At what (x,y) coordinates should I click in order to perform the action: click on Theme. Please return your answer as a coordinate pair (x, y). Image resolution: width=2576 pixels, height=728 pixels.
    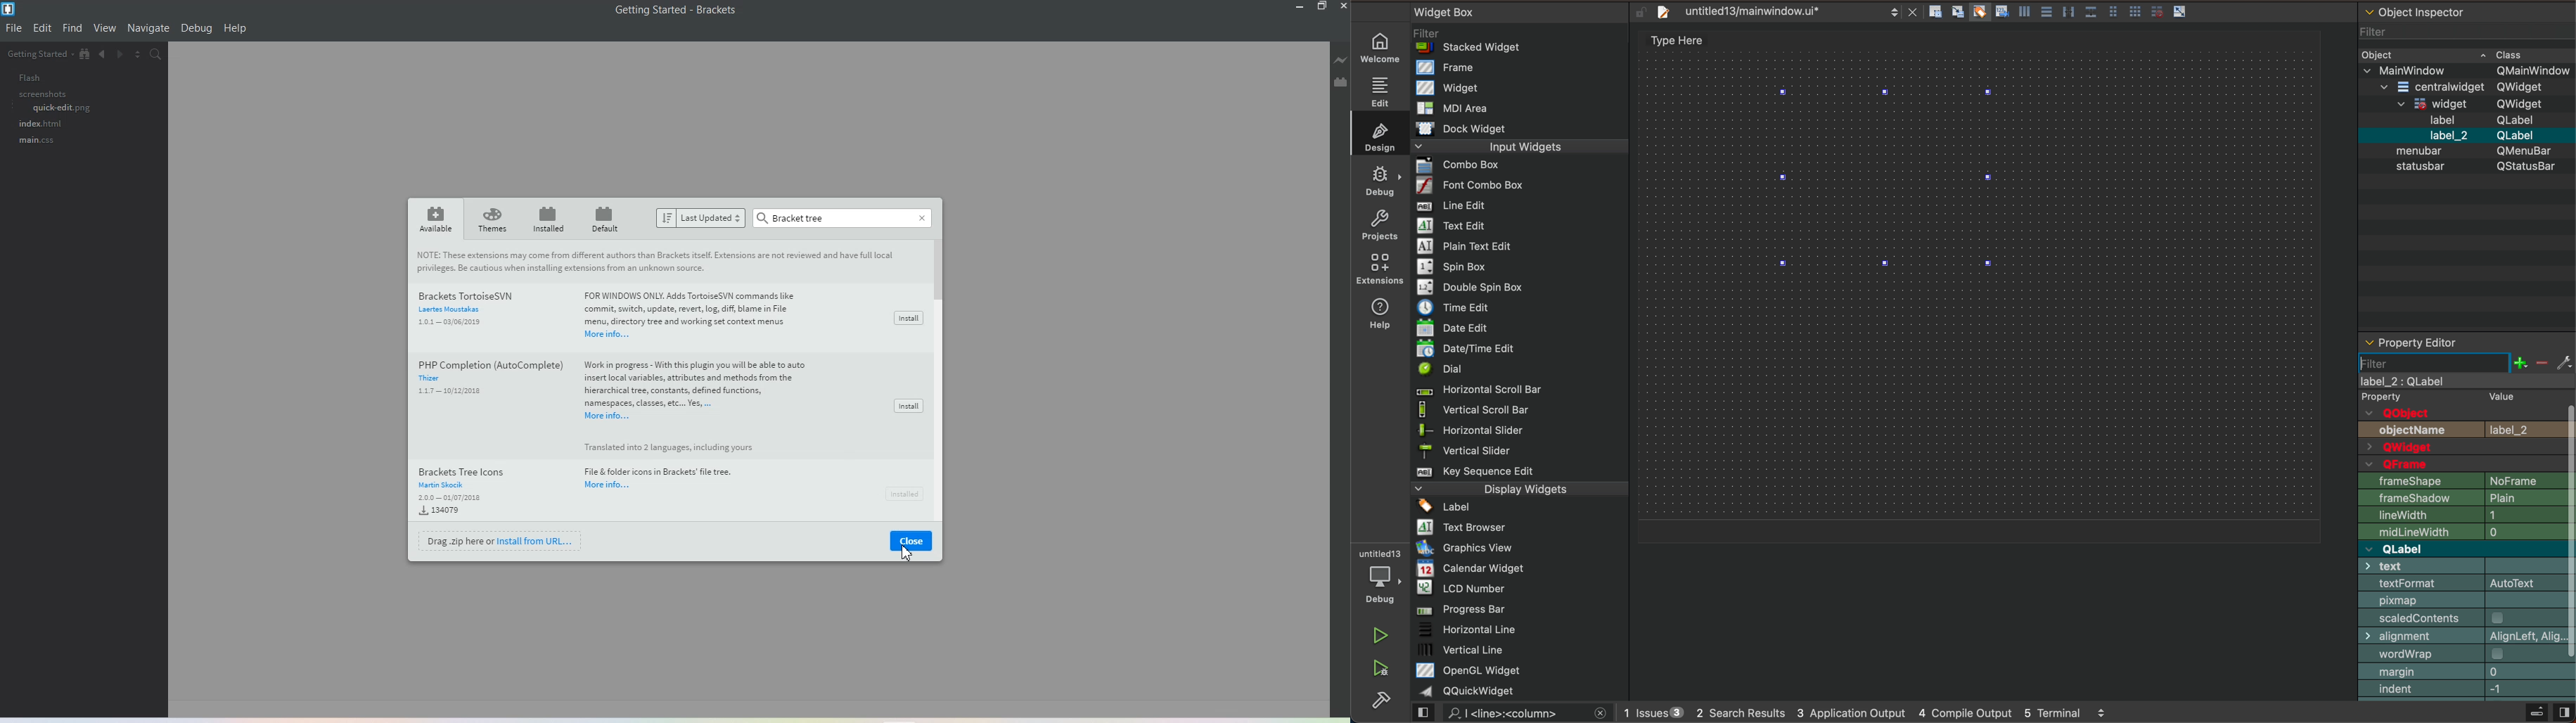
    Looking at the image, I should click on (493, 219).